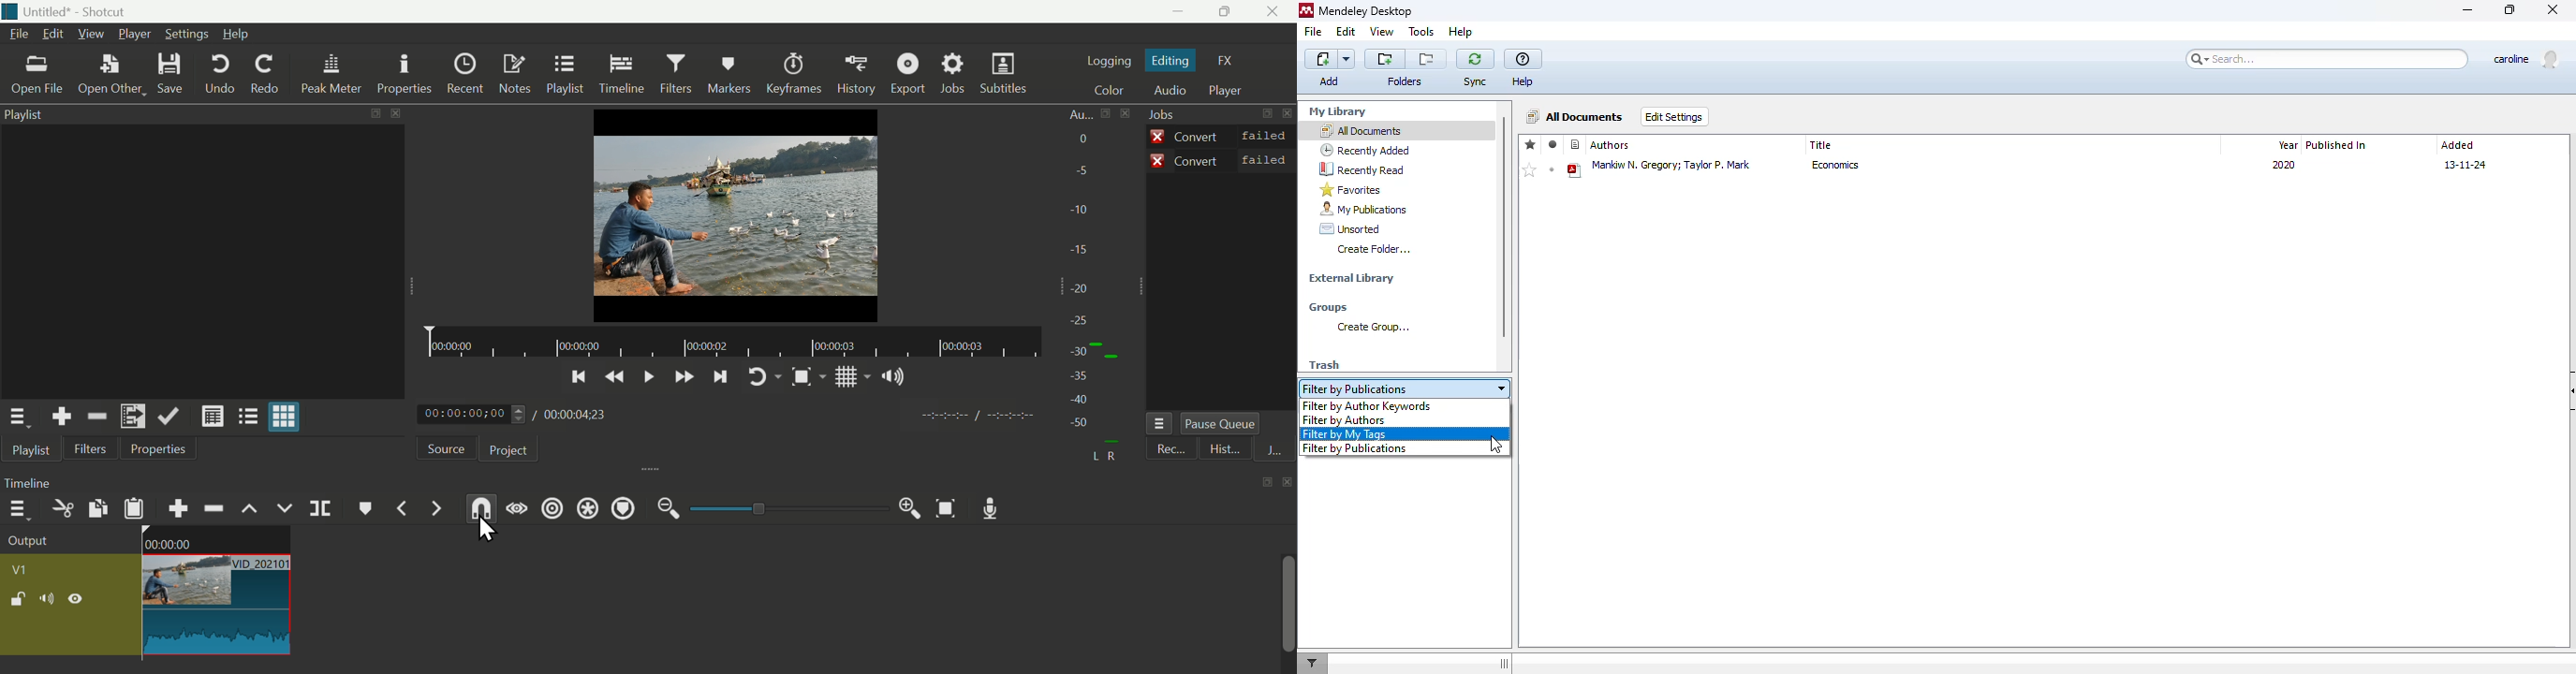 Image resolution: width=2576 pixels, height=700 pixels. I want to click on Previoous, so click(578, 380).